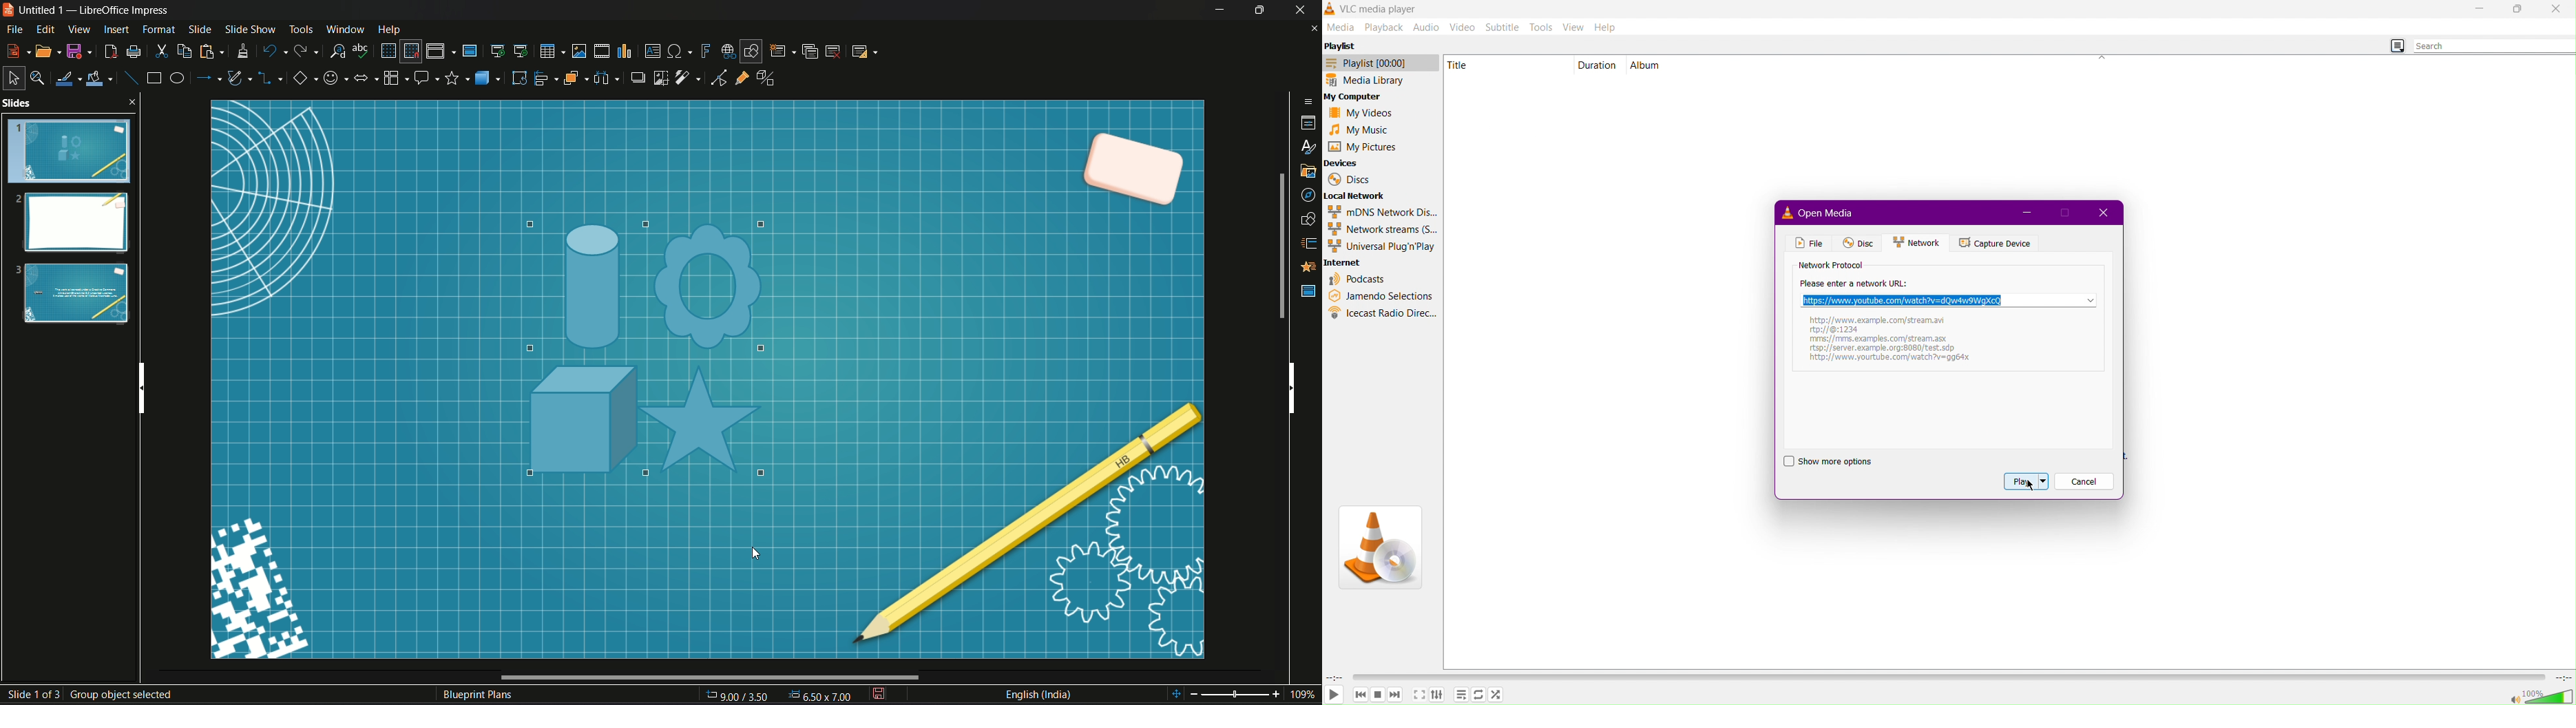  I want to click on Capture Device, so click(1996, 243).